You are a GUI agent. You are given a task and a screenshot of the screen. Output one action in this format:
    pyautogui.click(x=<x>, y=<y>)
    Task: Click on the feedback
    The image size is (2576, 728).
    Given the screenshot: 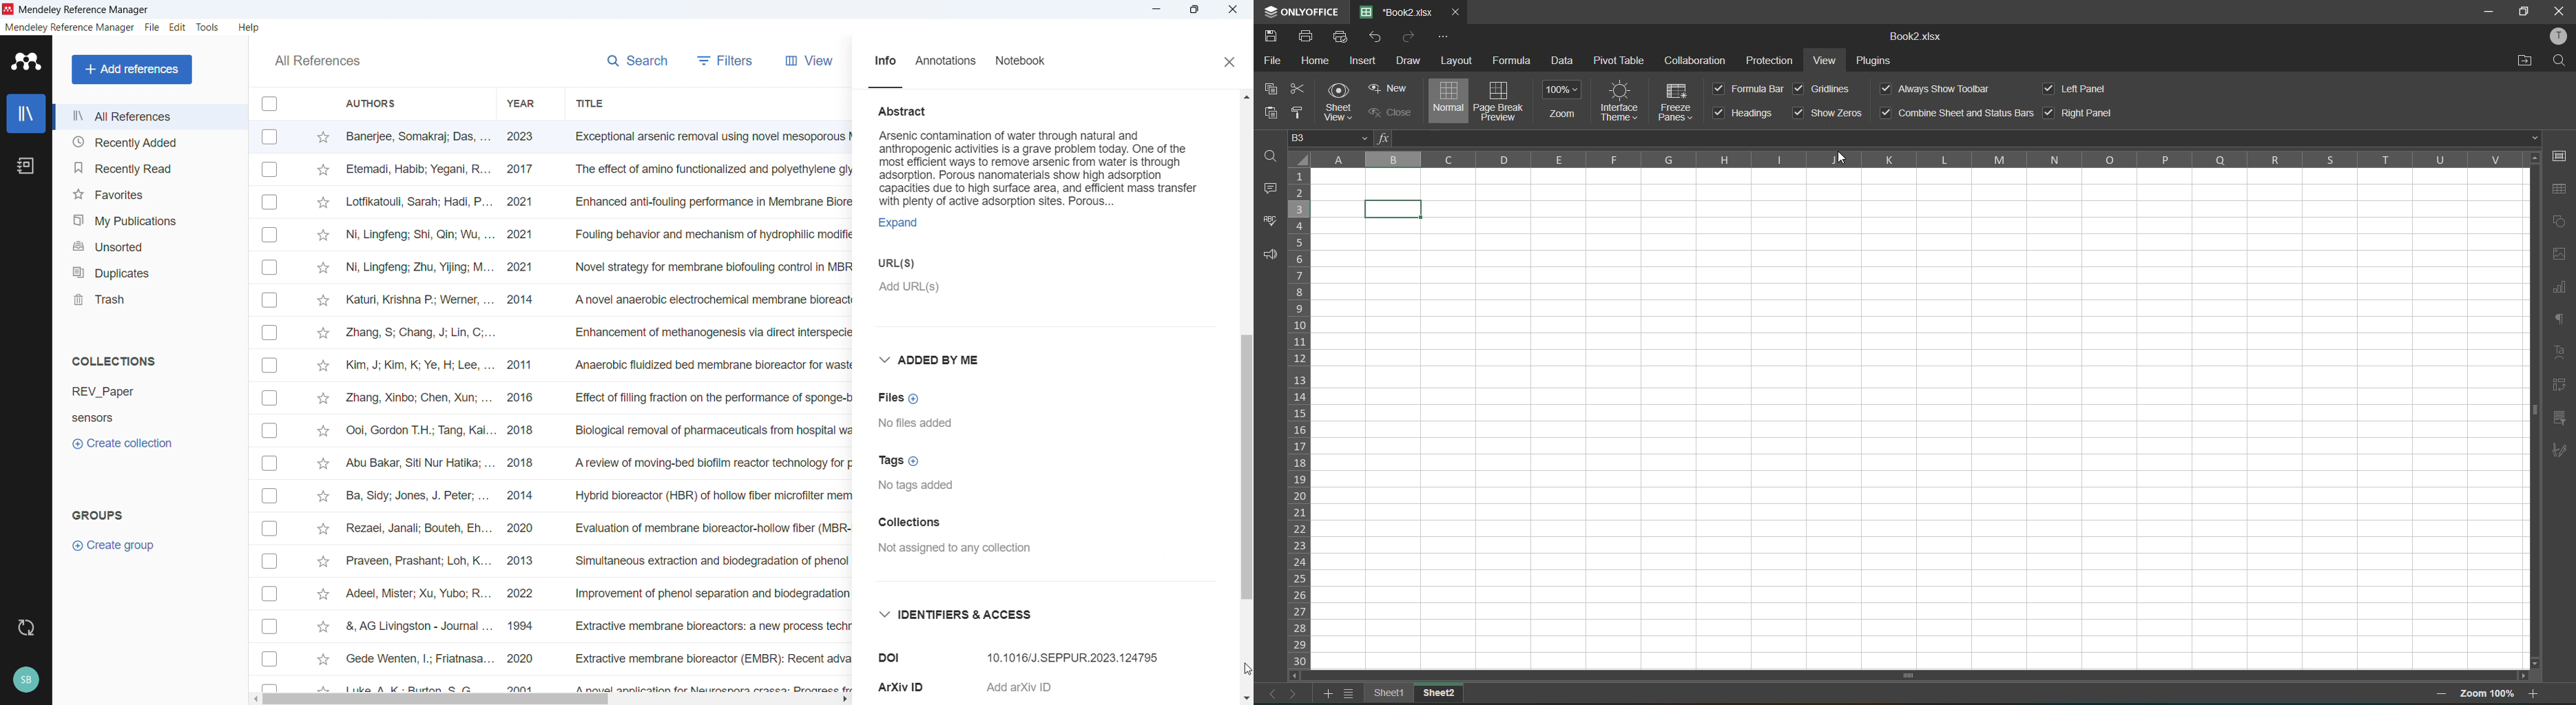 What is the action you would take?
    pyautogui.click(x=1270, y=257)
    